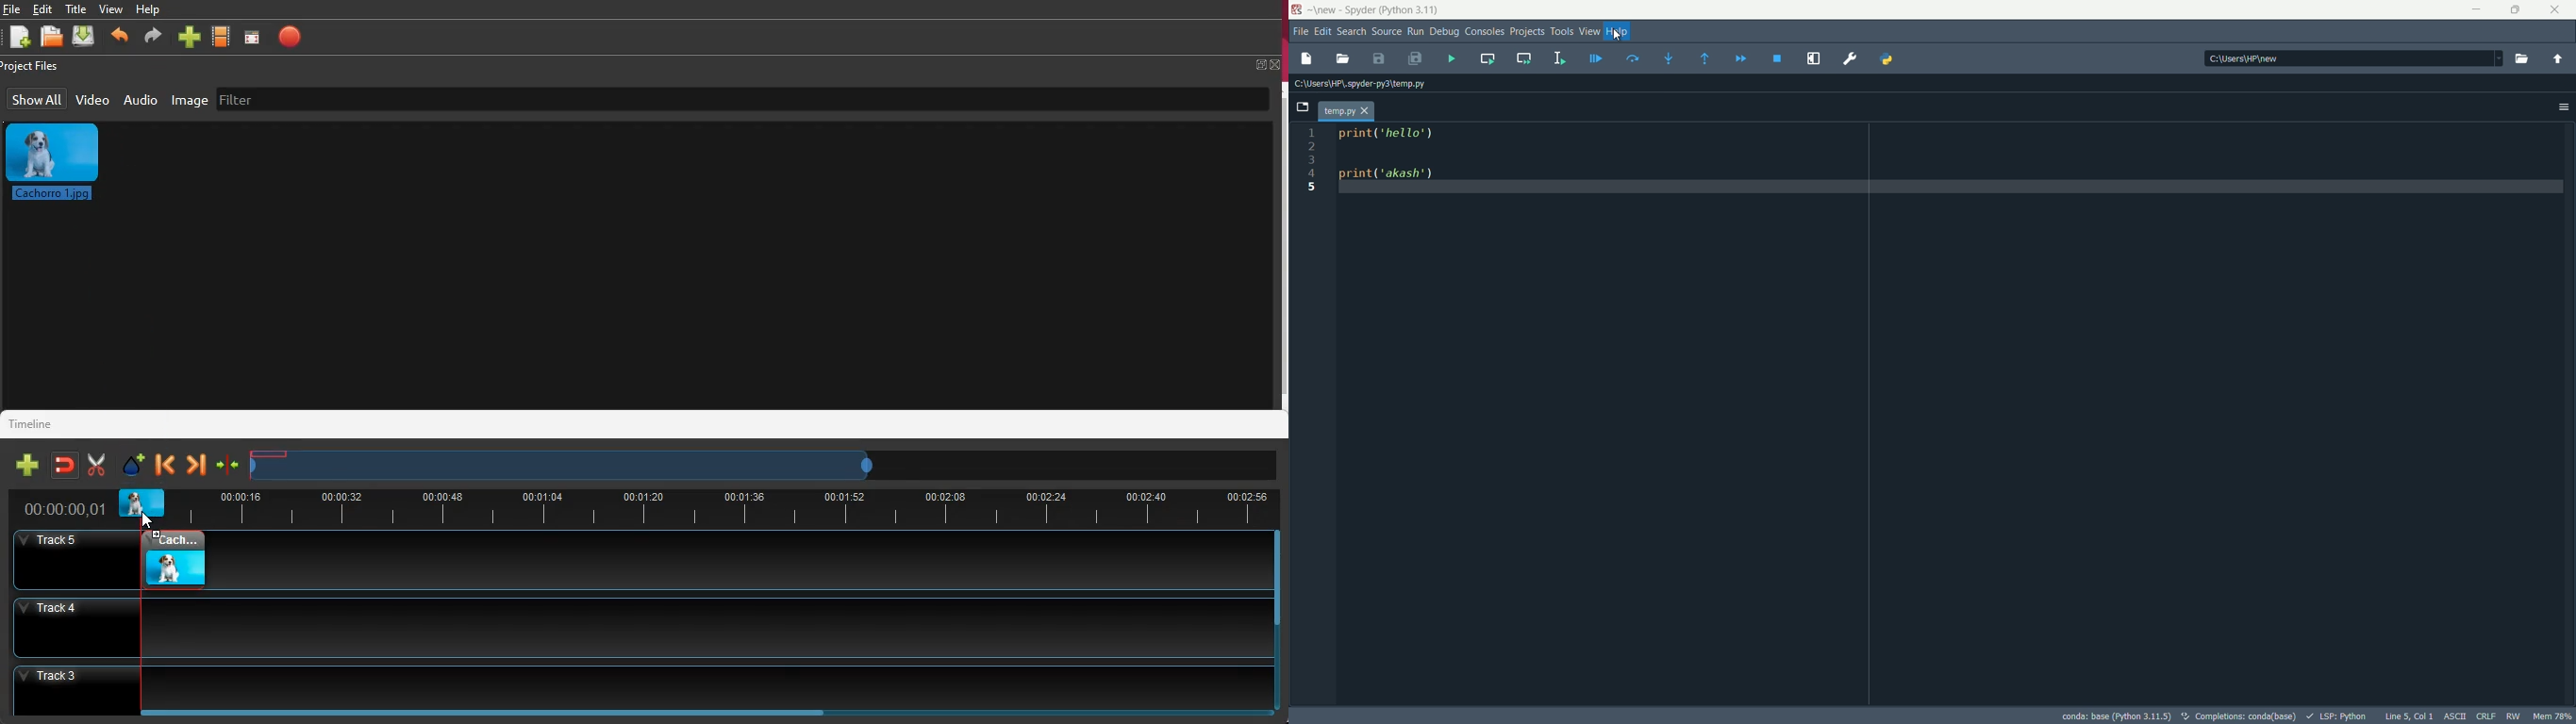  I want to click on view menu, so click(1590, 31).